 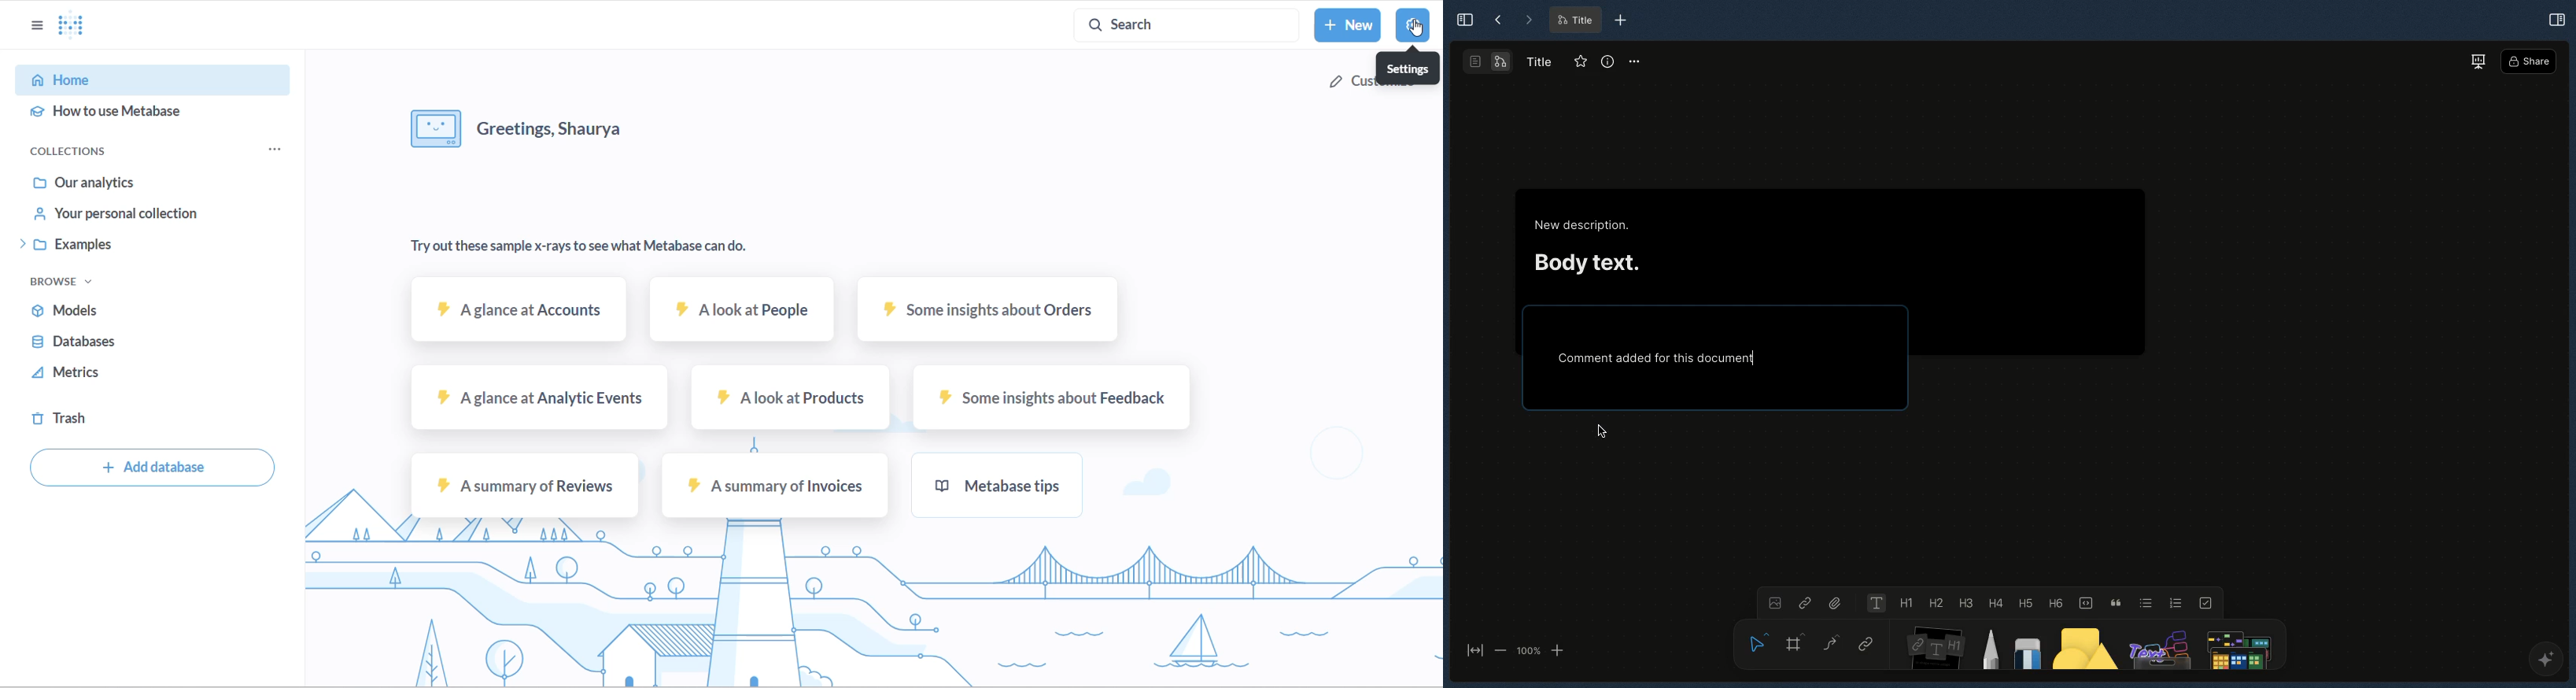 I want to click on some insights about feedback sample, so click(x=1047, y=397).